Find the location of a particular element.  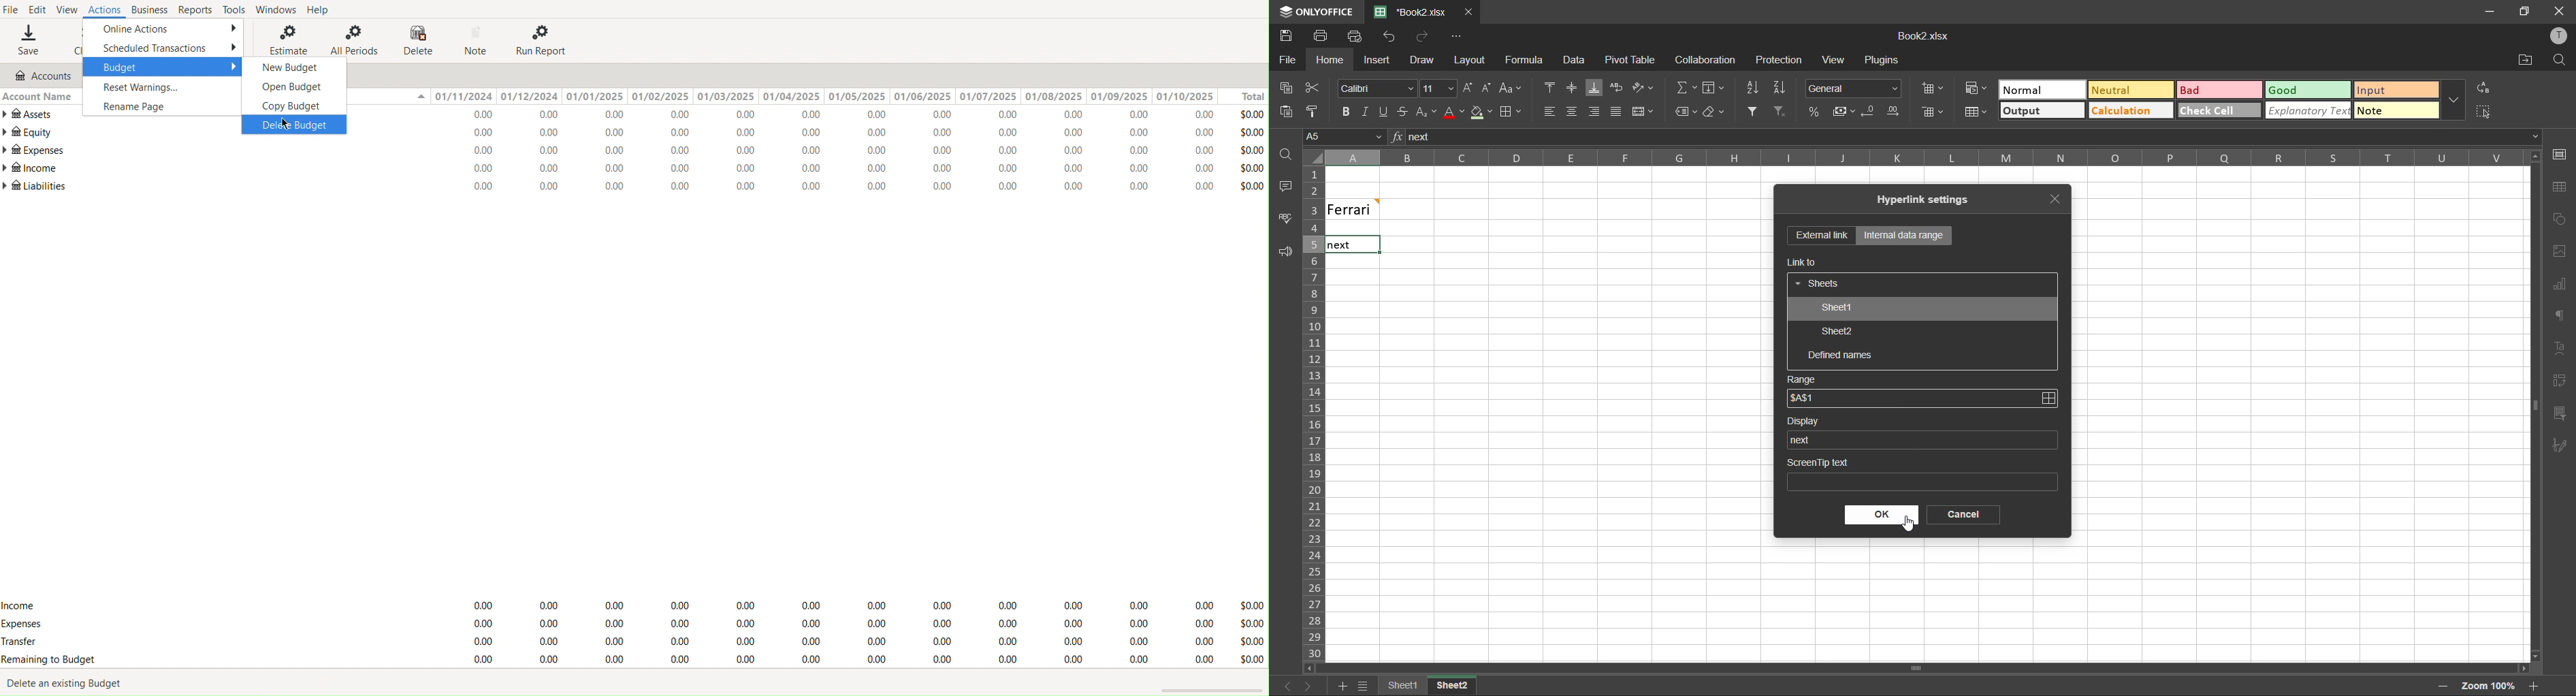

close tab is located at coordinates (2061, 197).